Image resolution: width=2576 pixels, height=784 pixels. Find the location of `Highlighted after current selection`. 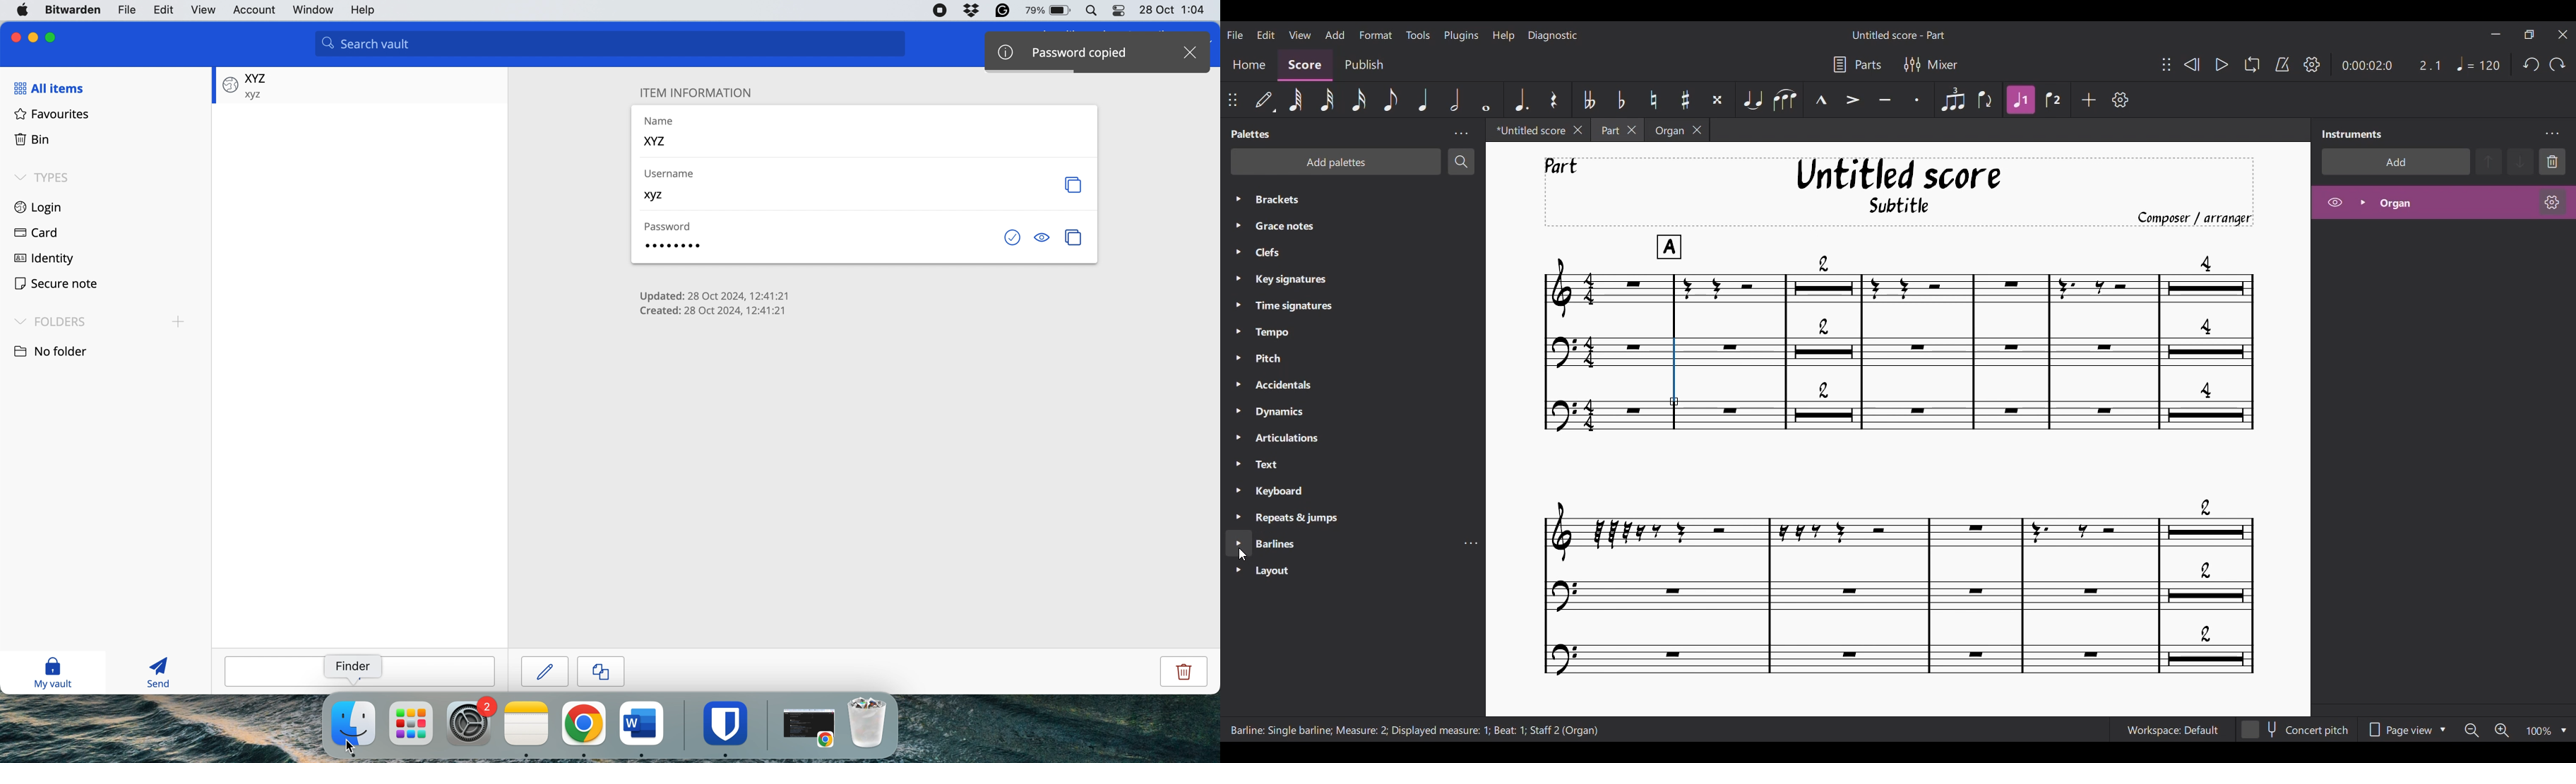

Highlighted after current selection is located at coordinates (2020, 100).